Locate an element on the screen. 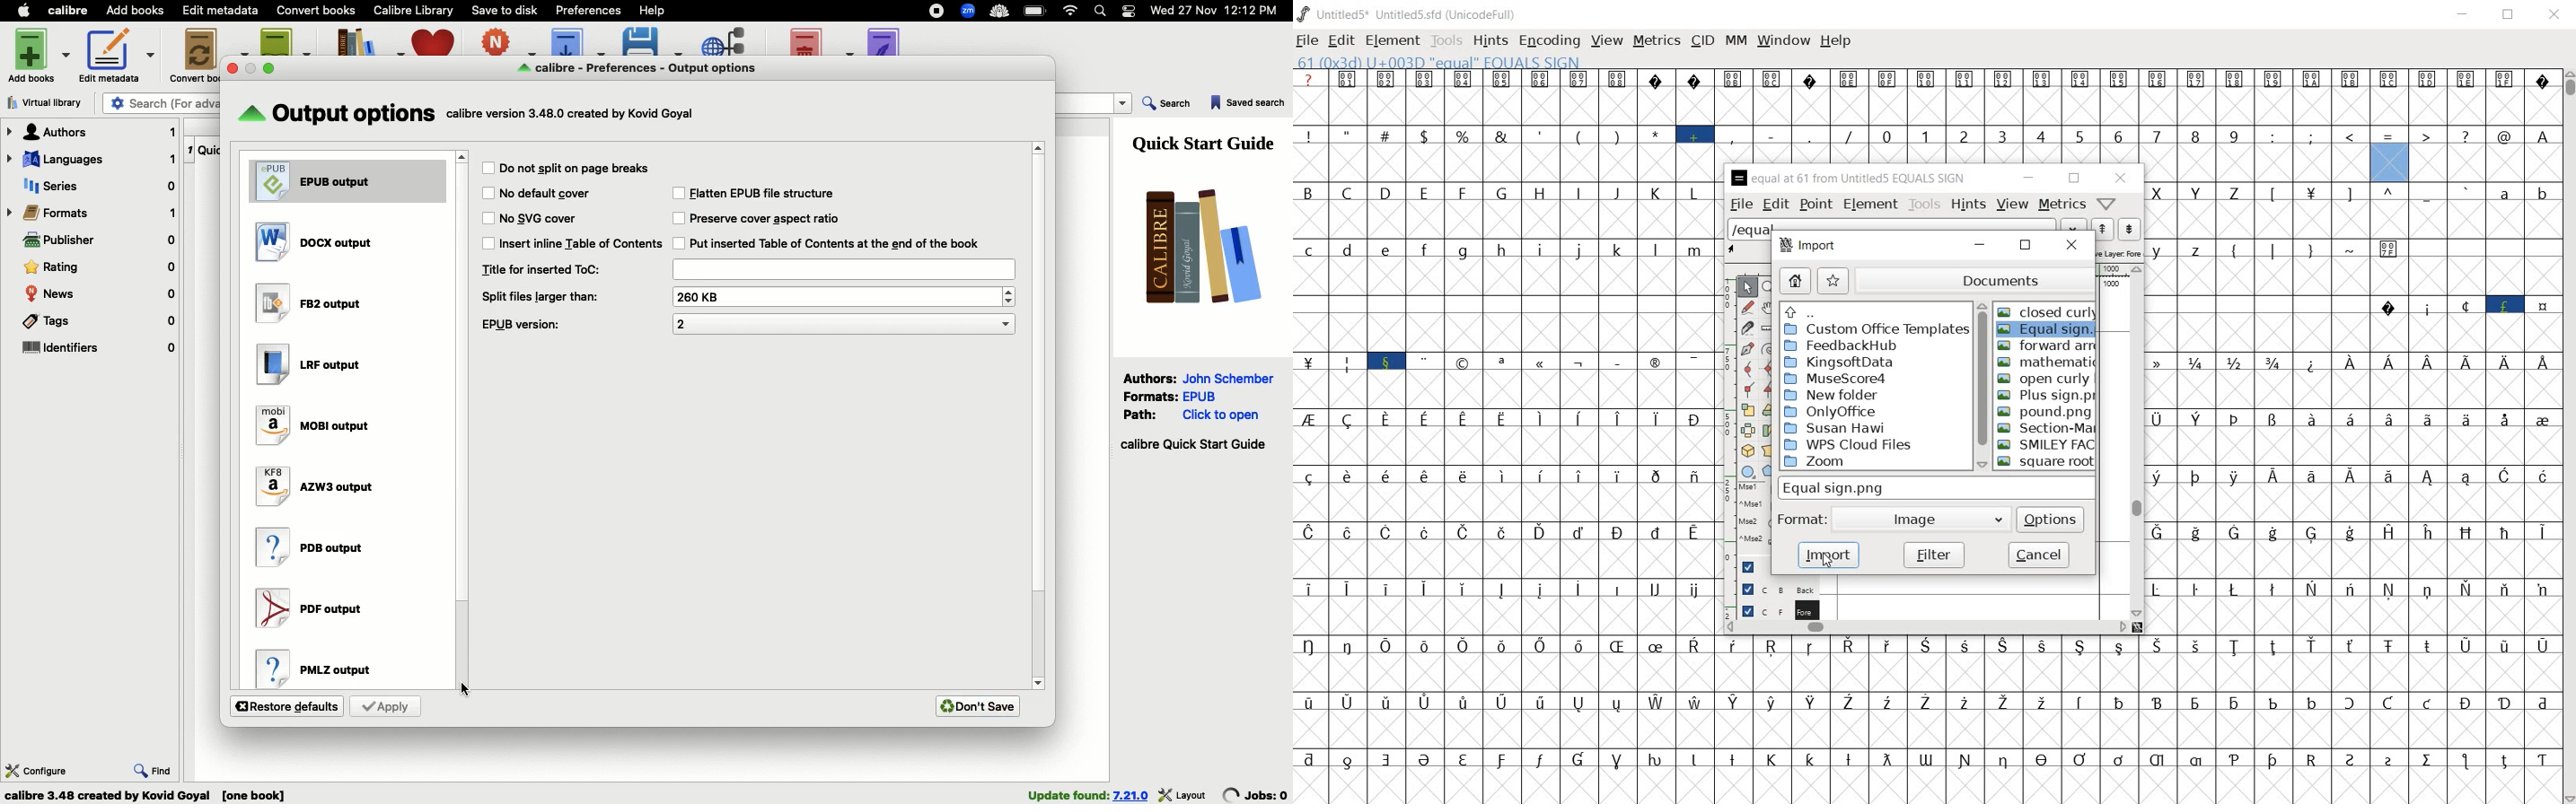 The width and height of the screenshot is (2576, 812). custom office template is located at coordinates (1875, 329).